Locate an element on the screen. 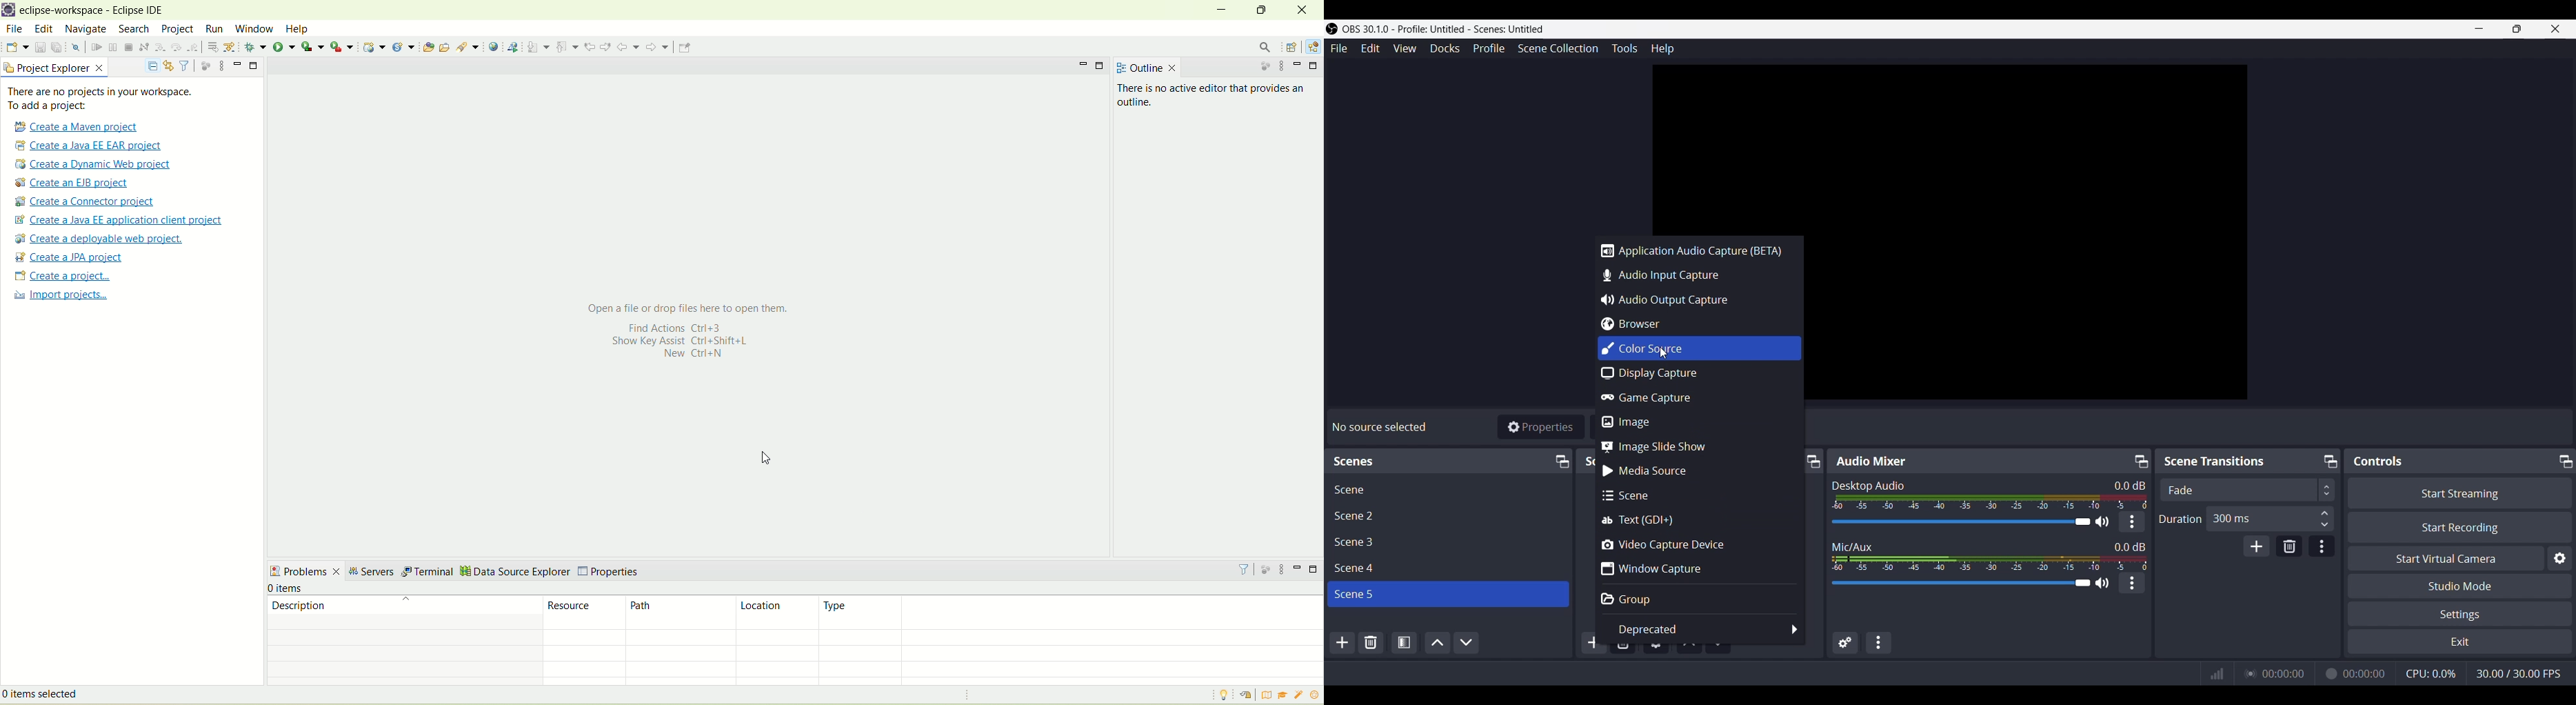 This screenshot has width=2576, height=728. 0.0 dB is located at coordinates (2129, 546).